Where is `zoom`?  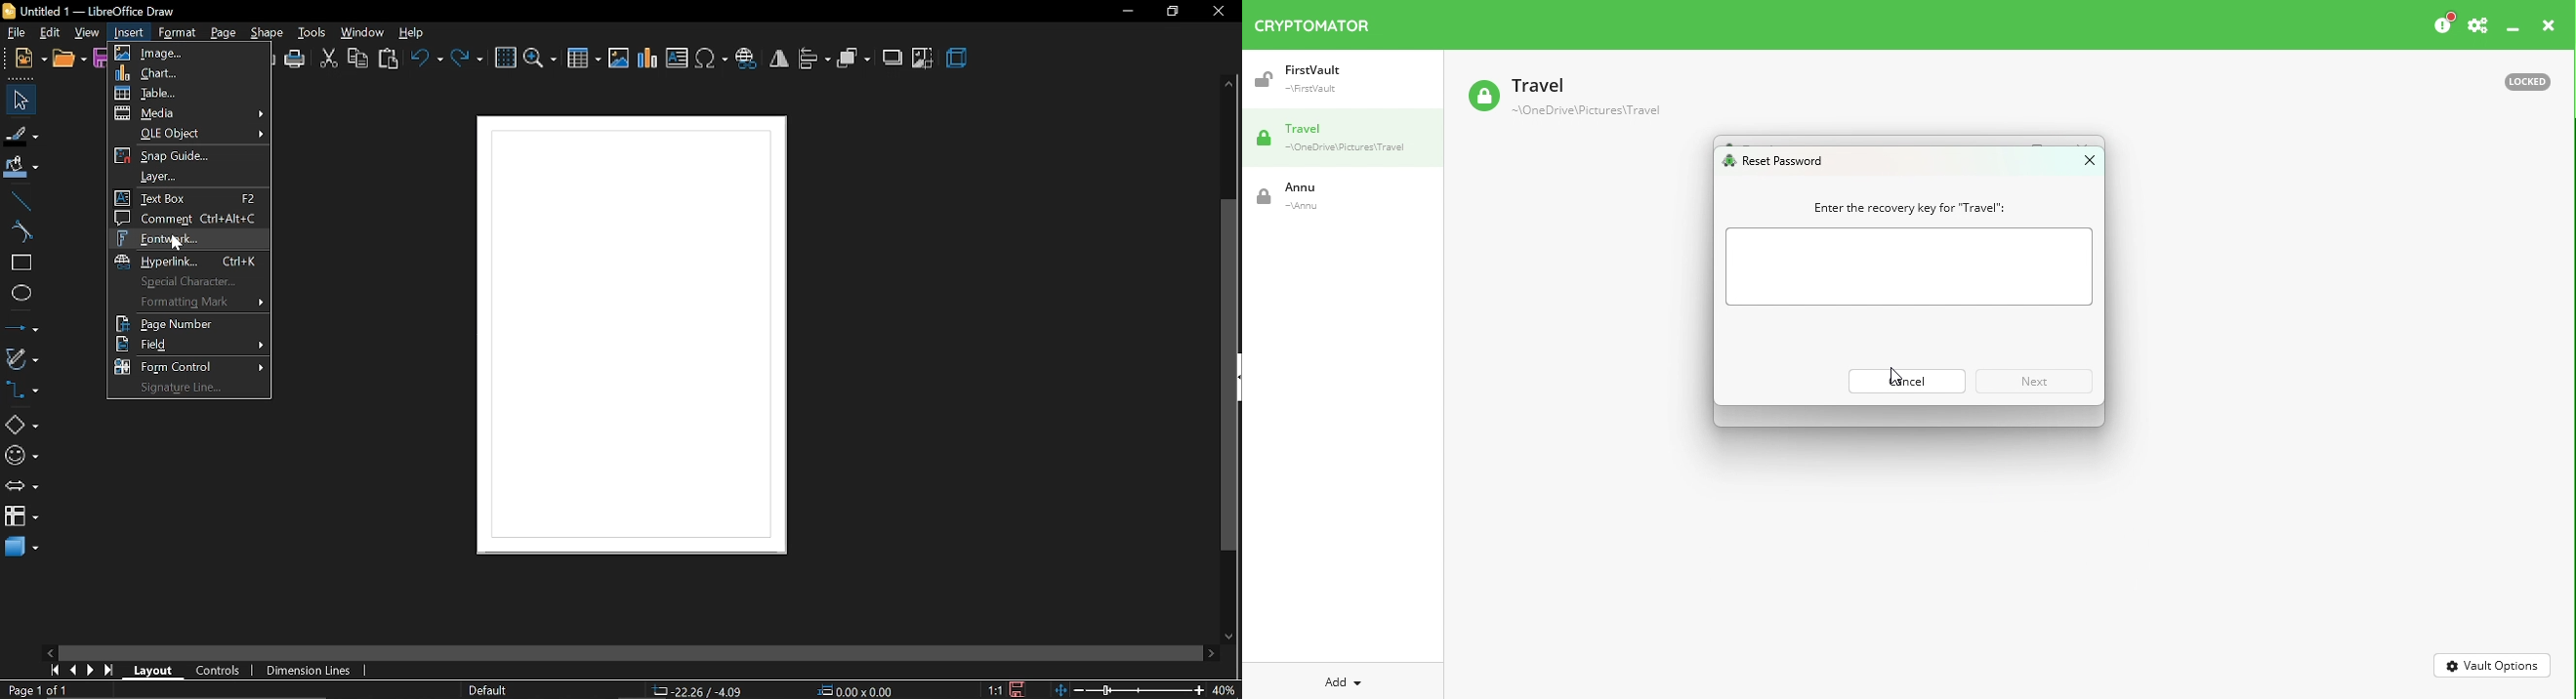
zoom is located at coordinates (541, 59).